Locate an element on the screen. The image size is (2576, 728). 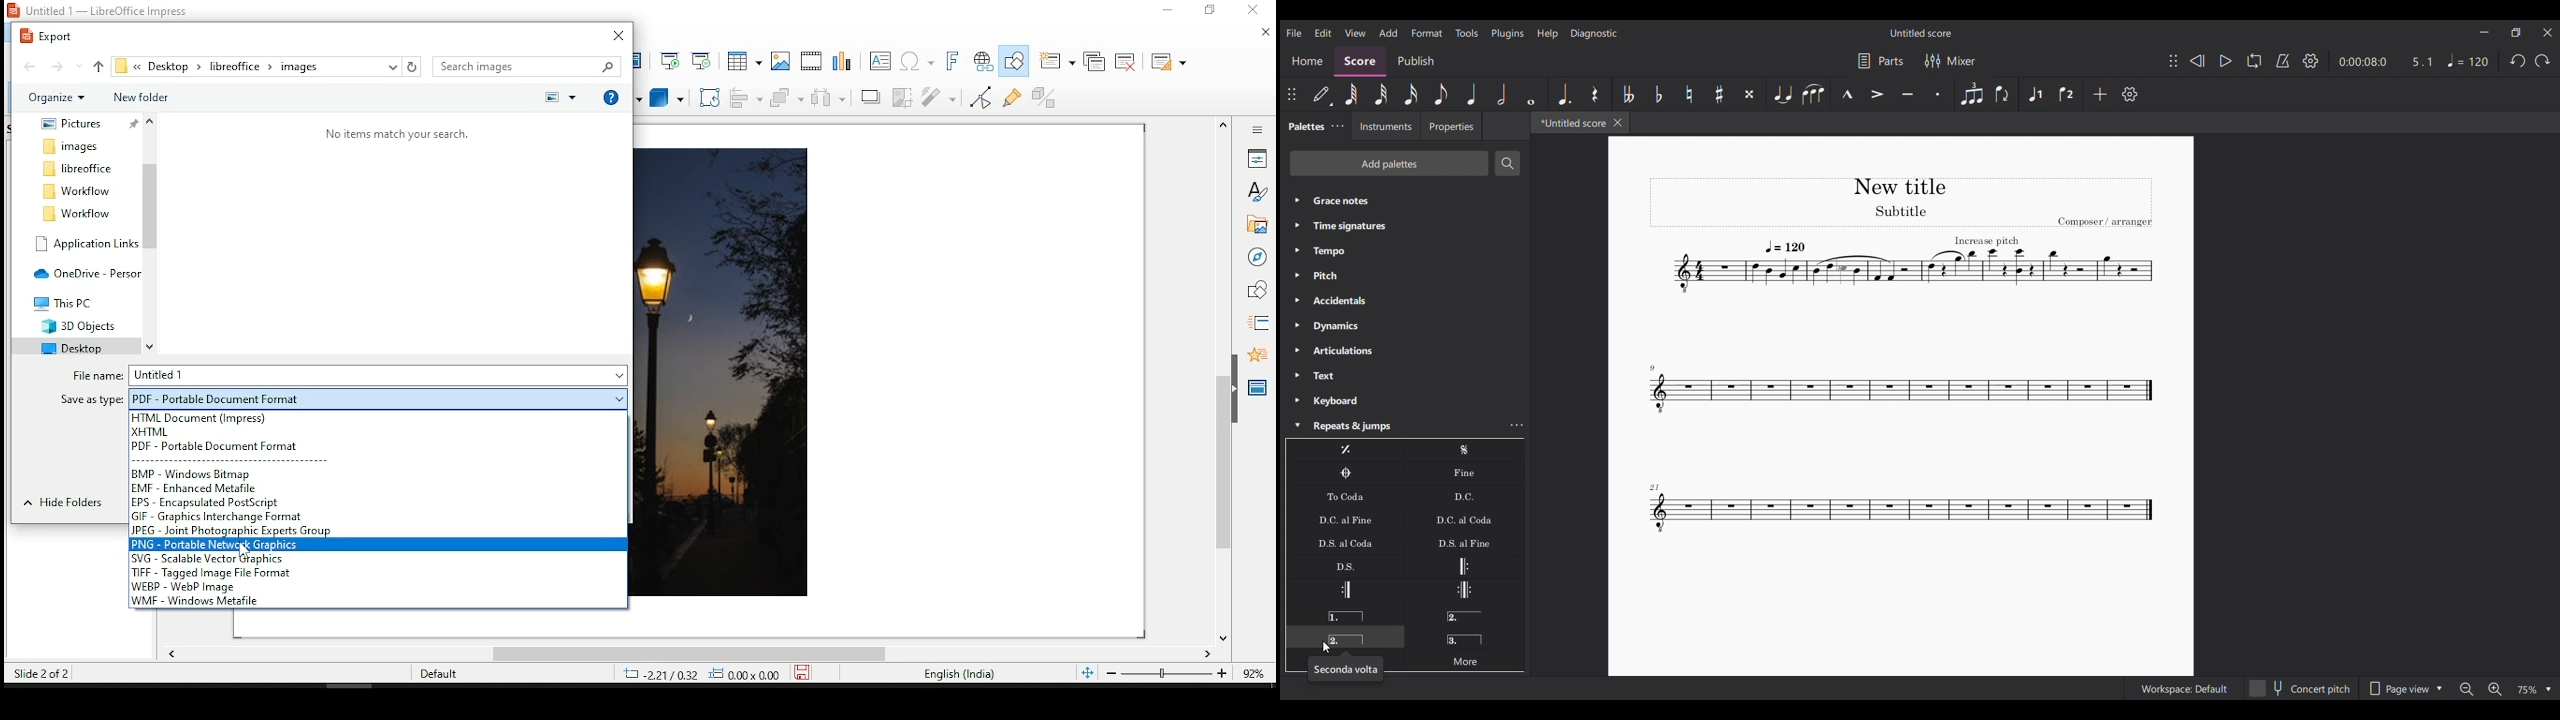
fontwork text is located at coordinates (955, 59).